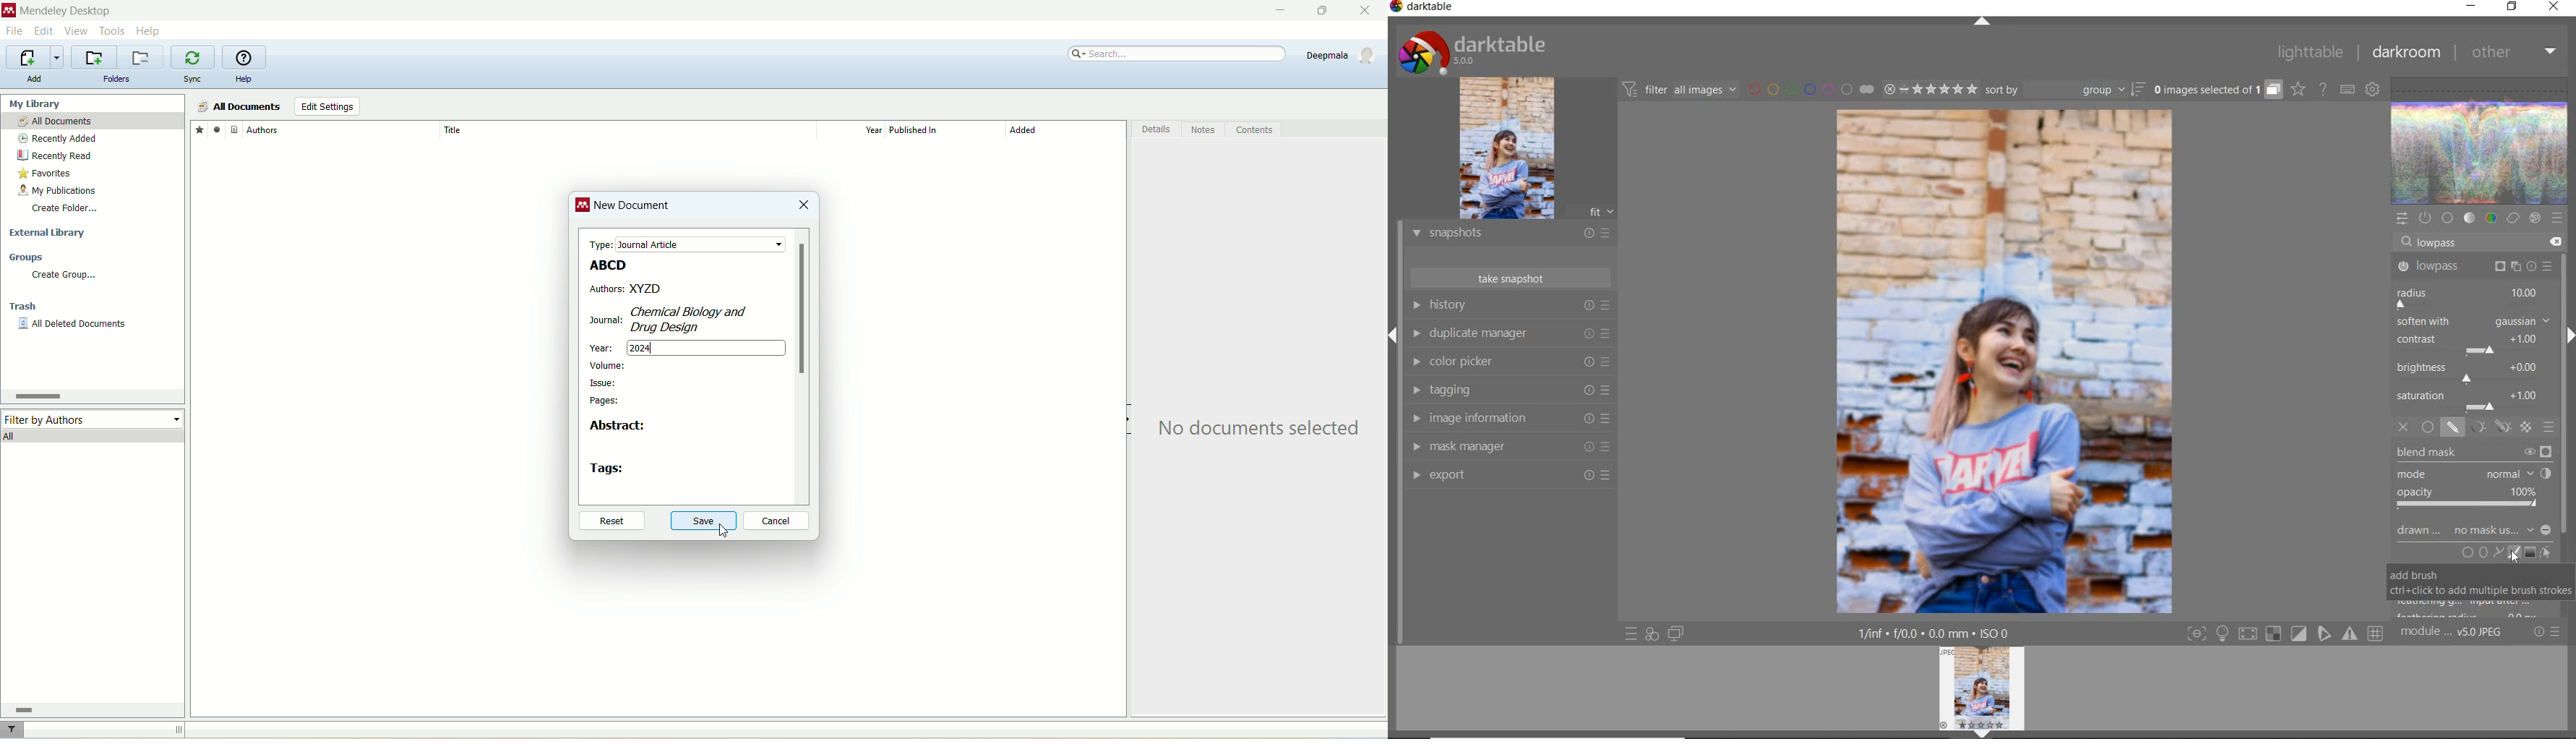 Image resolution: width=2576 pixels, height=756 pixels. I want to click on horizontal scroll bar, so click(90, 709).